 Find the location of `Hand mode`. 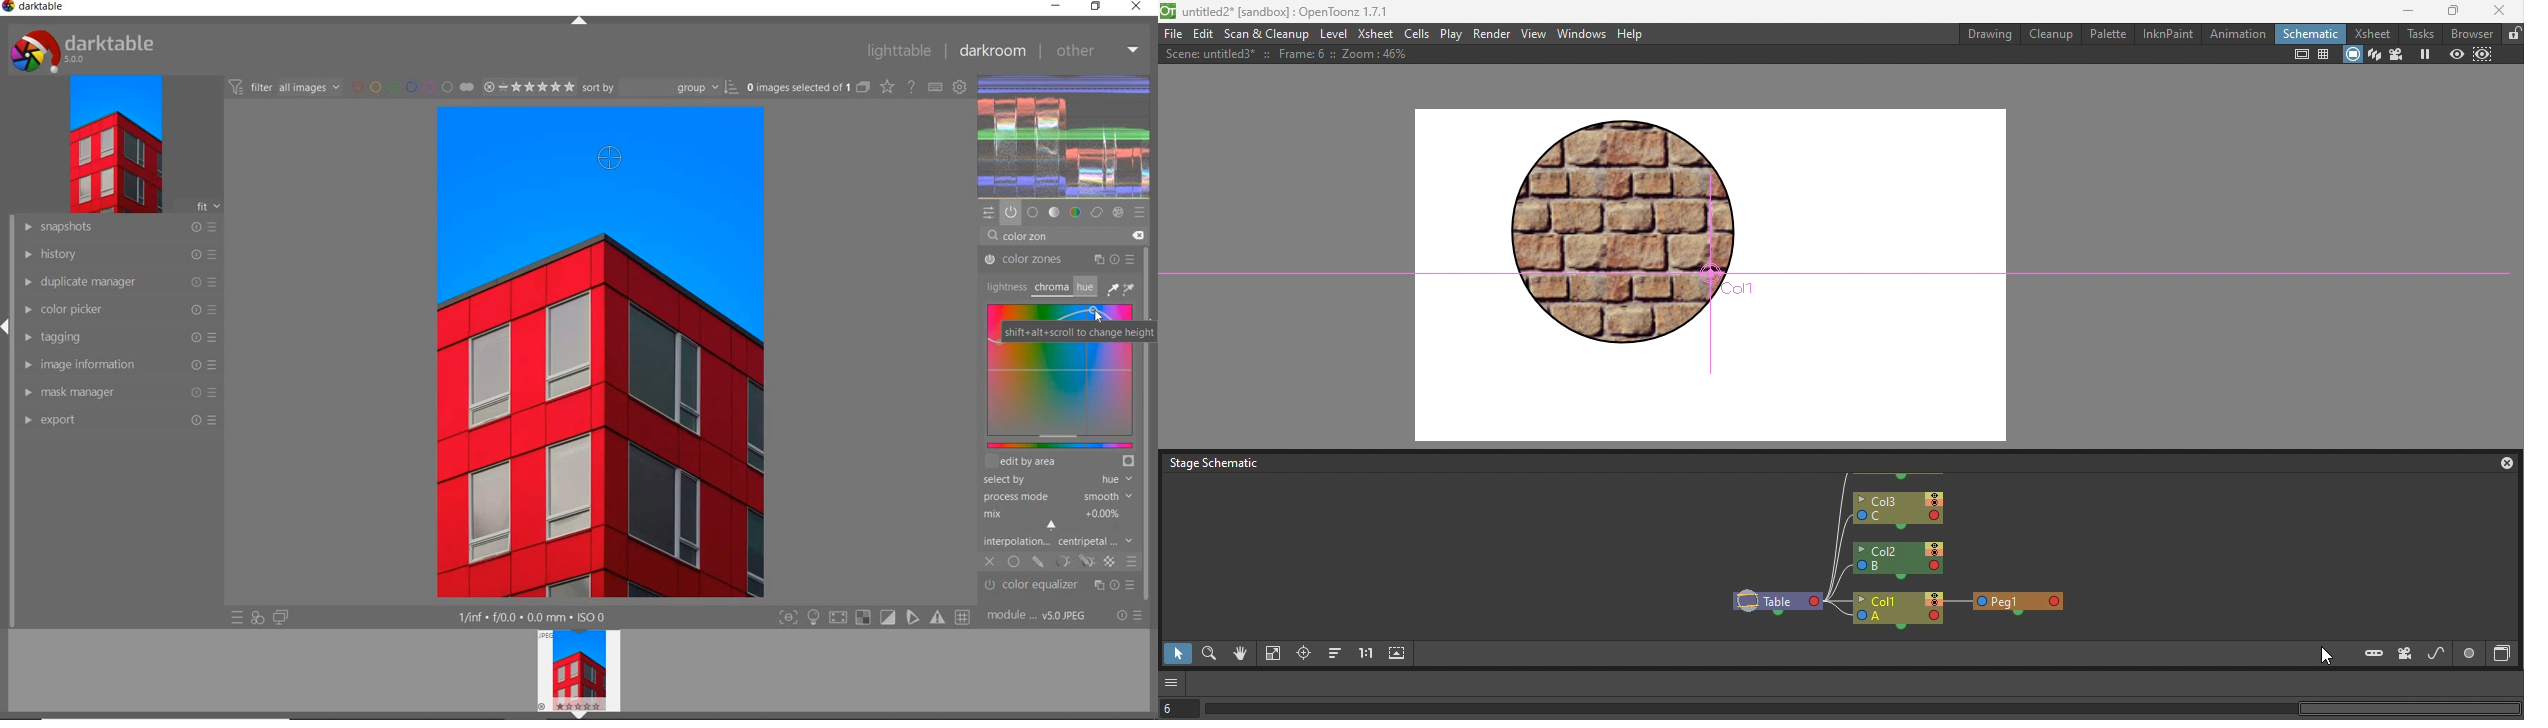

Hand mode is located at coordinates (1240, 656).